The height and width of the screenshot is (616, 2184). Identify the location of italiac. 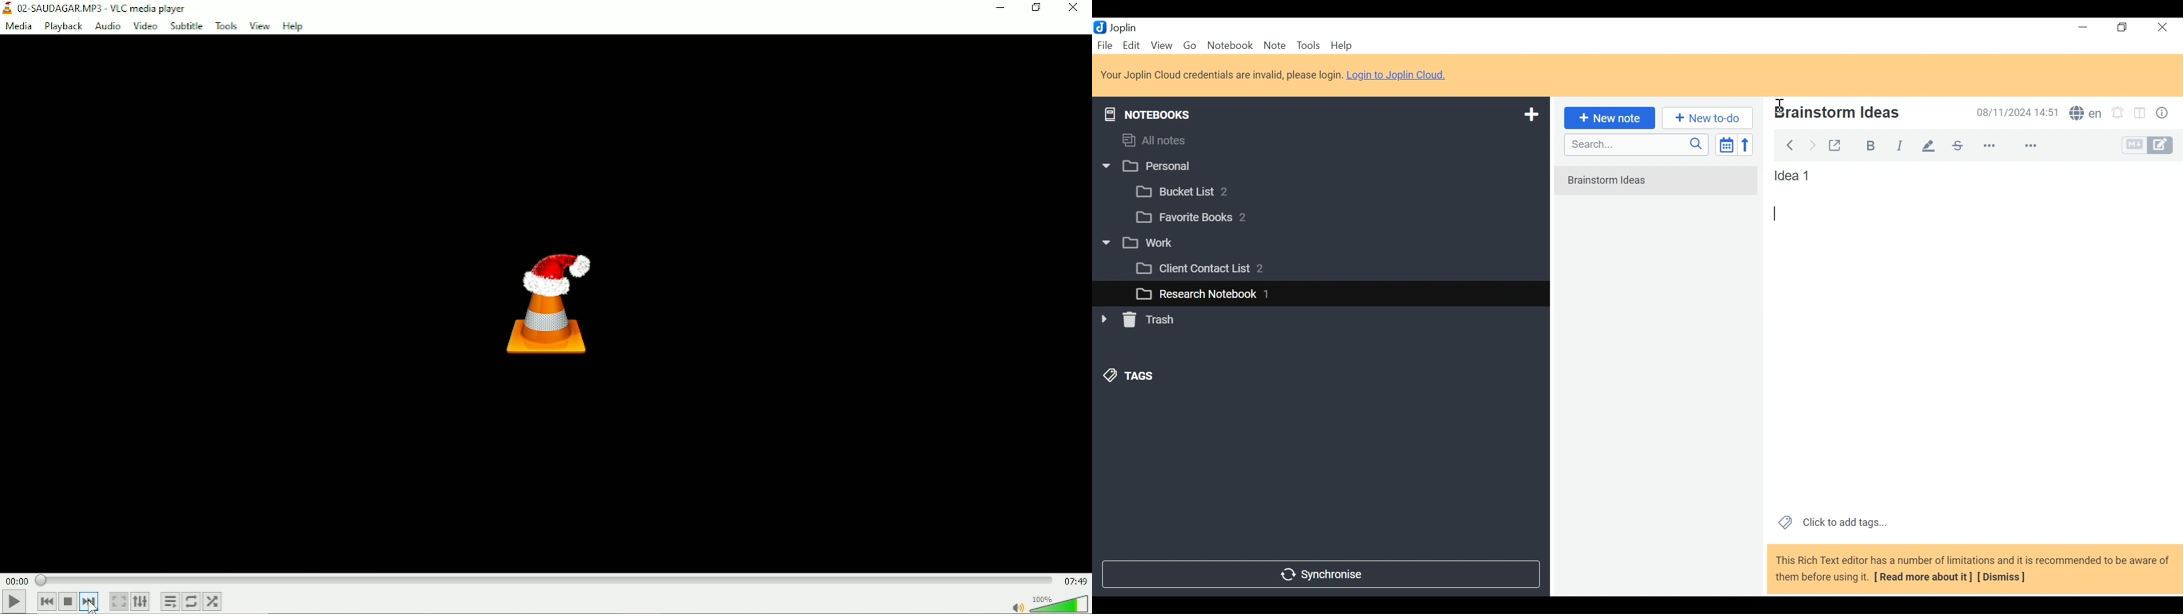
(1901, 145).